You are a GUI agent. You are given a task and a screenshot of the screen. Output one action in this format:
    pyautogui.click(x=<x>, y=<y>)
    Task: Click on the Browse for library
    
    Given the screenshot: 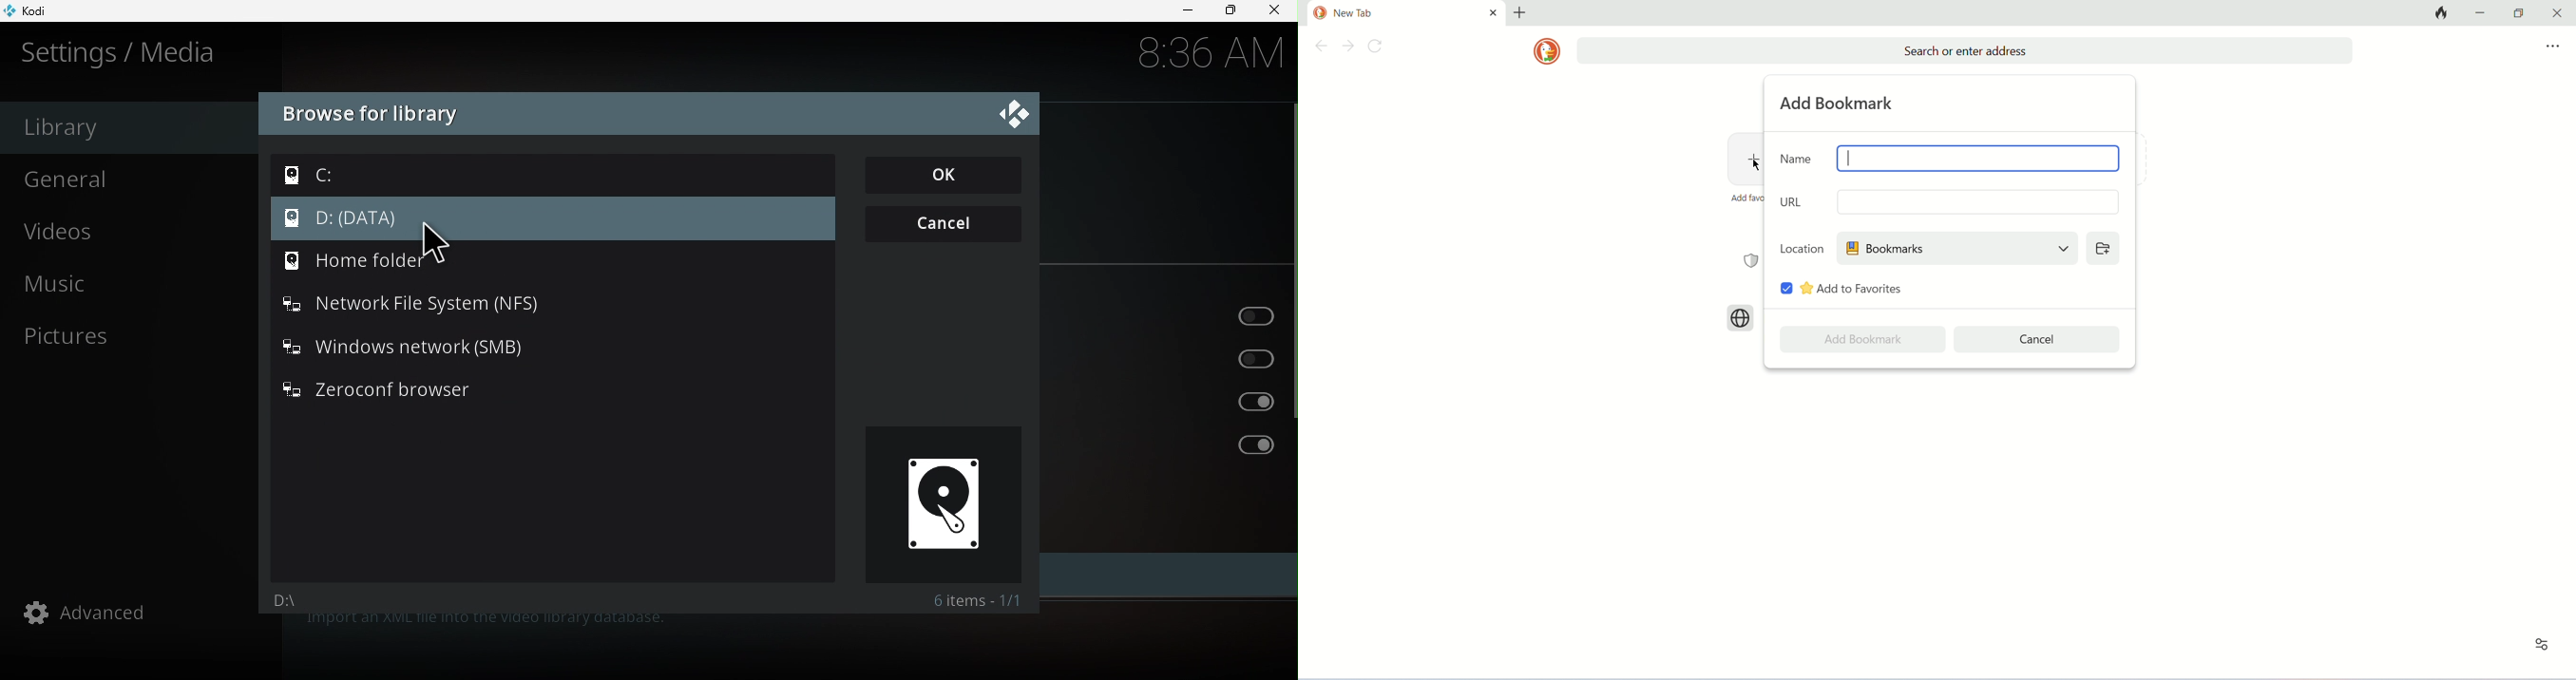 What is the action you would take?
    pyautogui.click(x=370, y=115)
    